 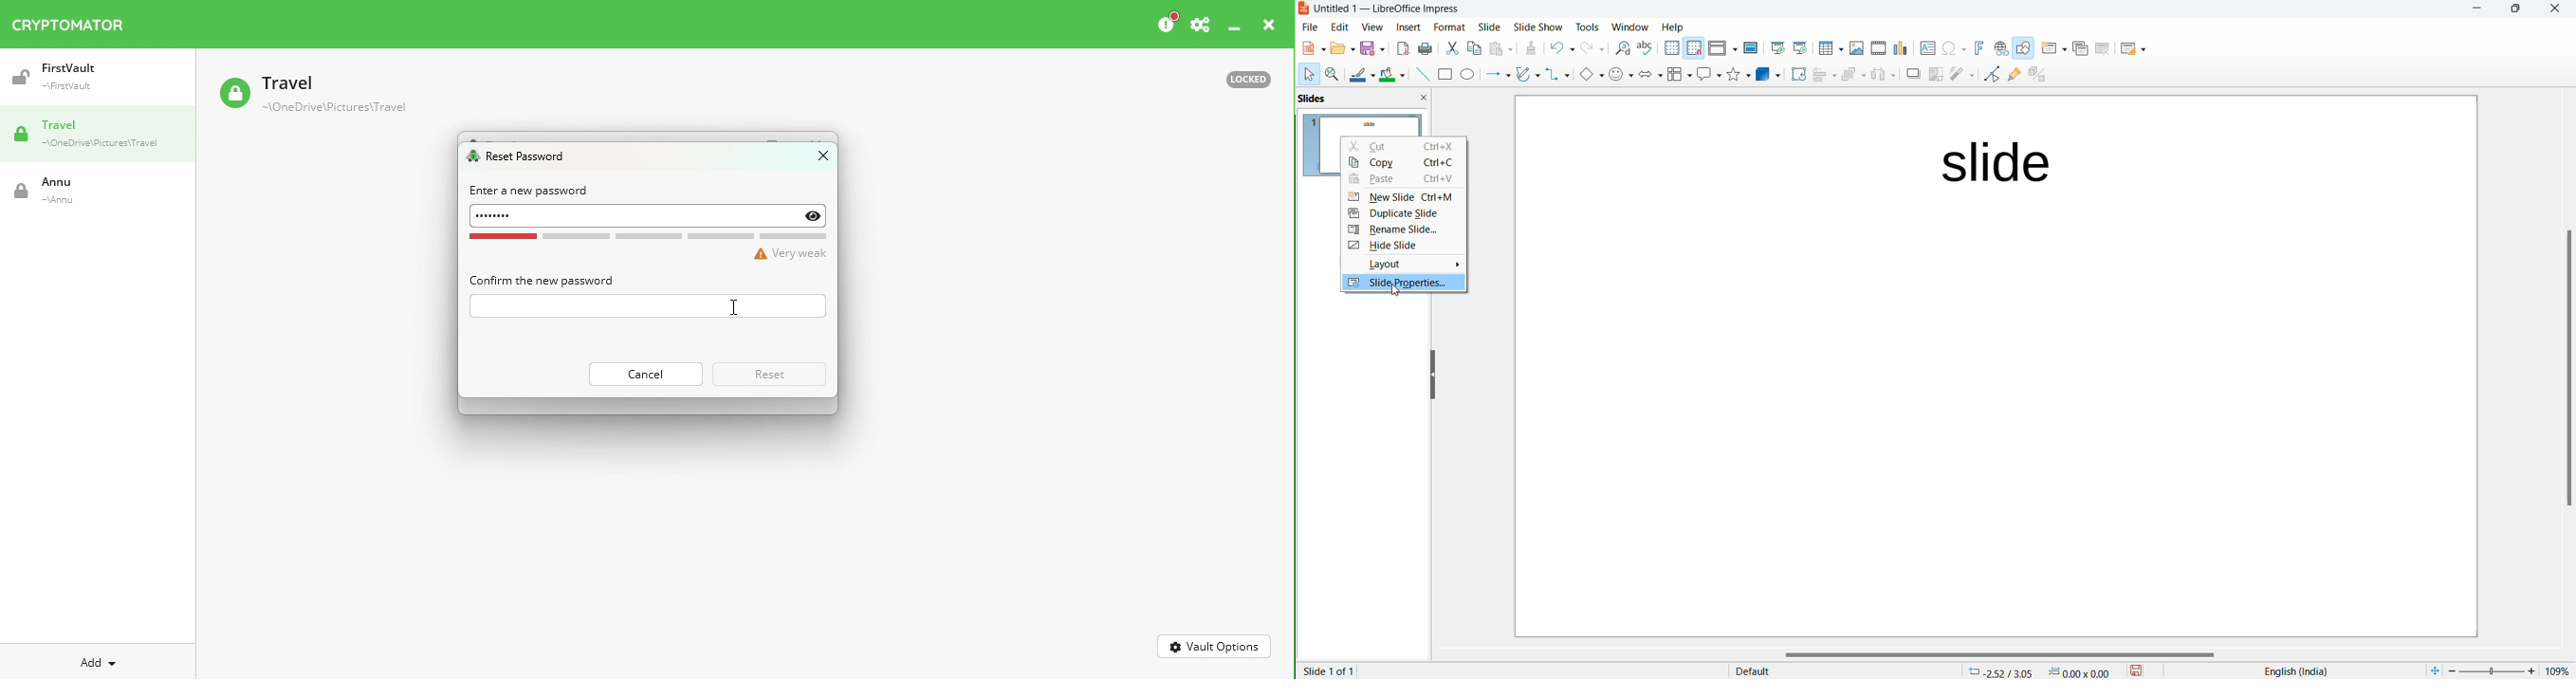 I want to click on slide, so click(x=1449, y=27).